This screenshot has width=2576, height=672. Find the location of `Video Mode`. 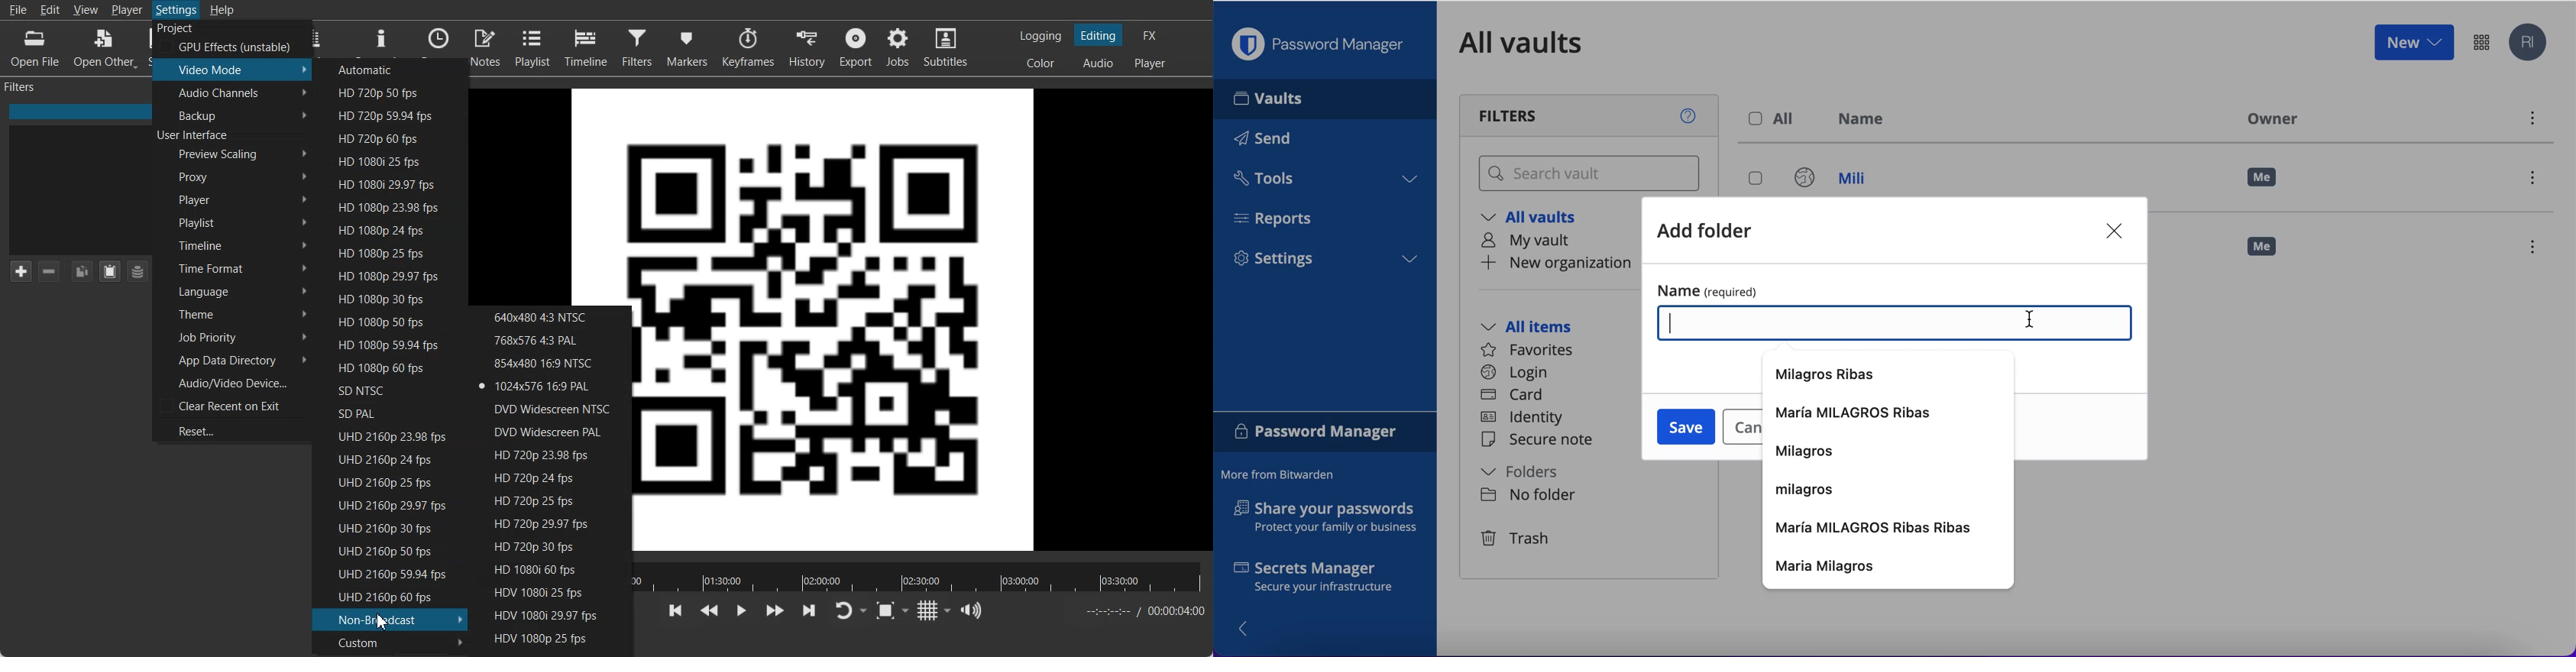

Video Mode is located at coordinates (233, 69).